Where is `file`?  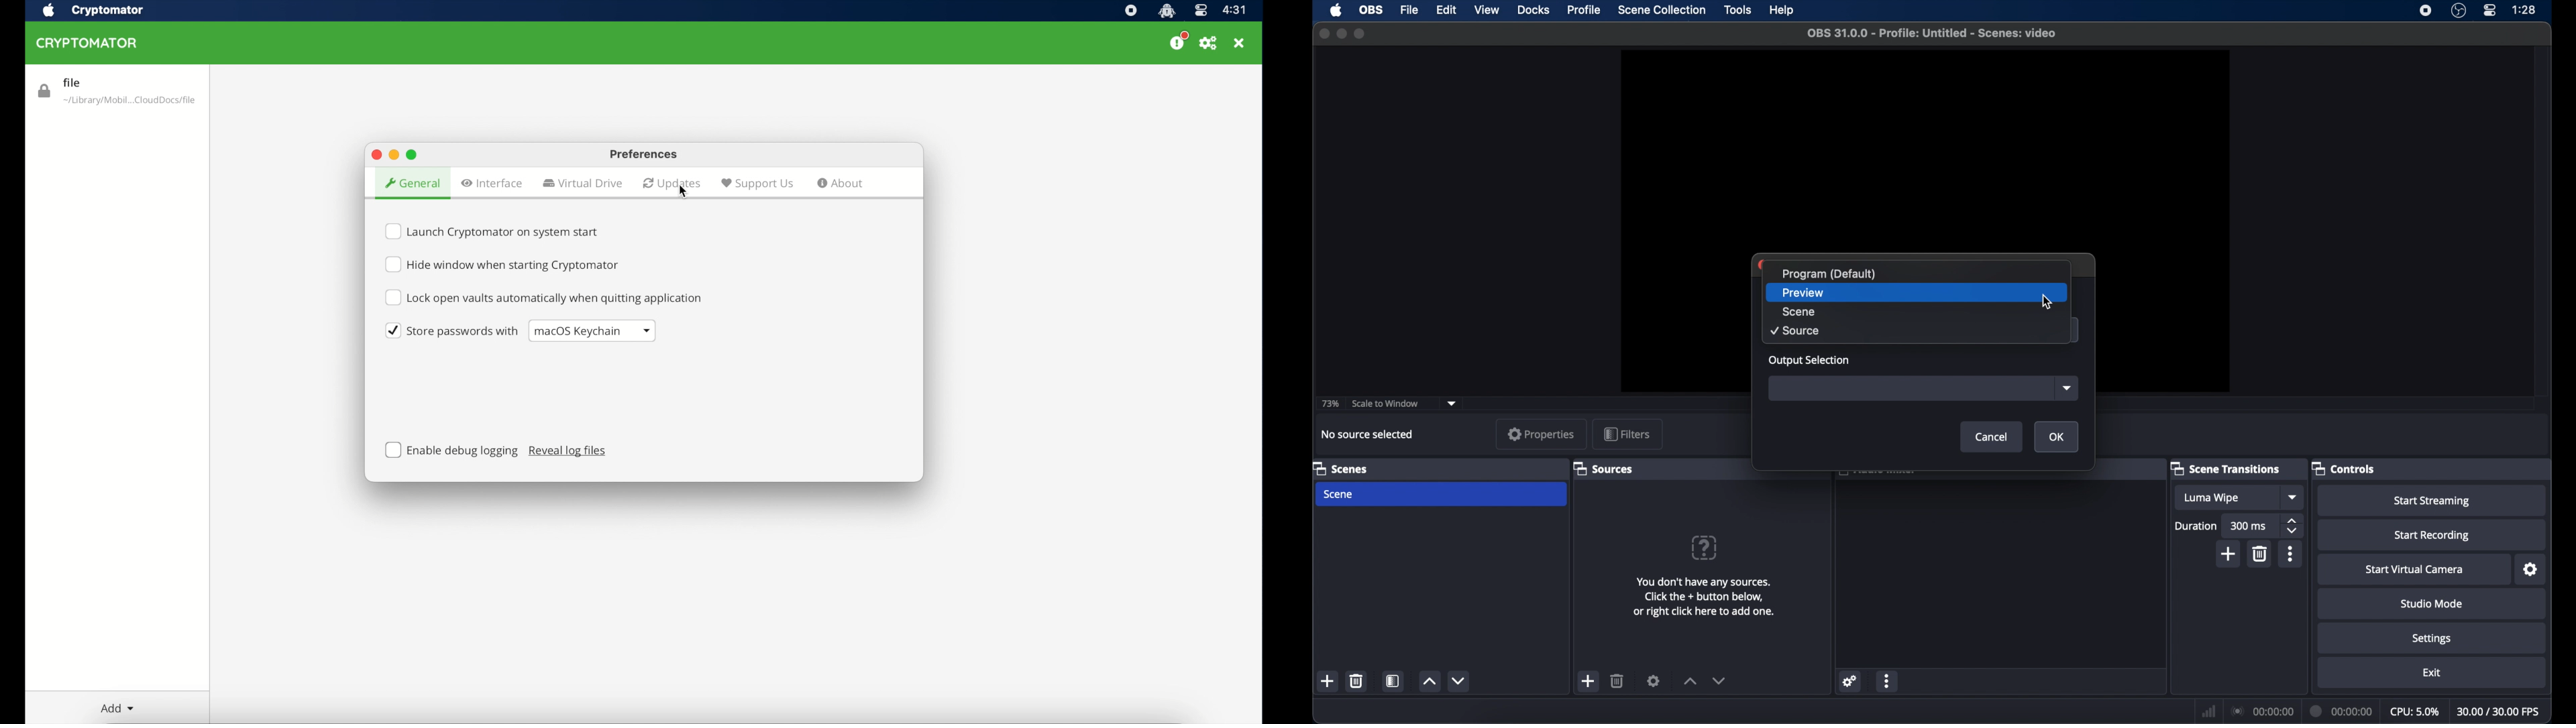 file is located at coordinates (1409, 11).